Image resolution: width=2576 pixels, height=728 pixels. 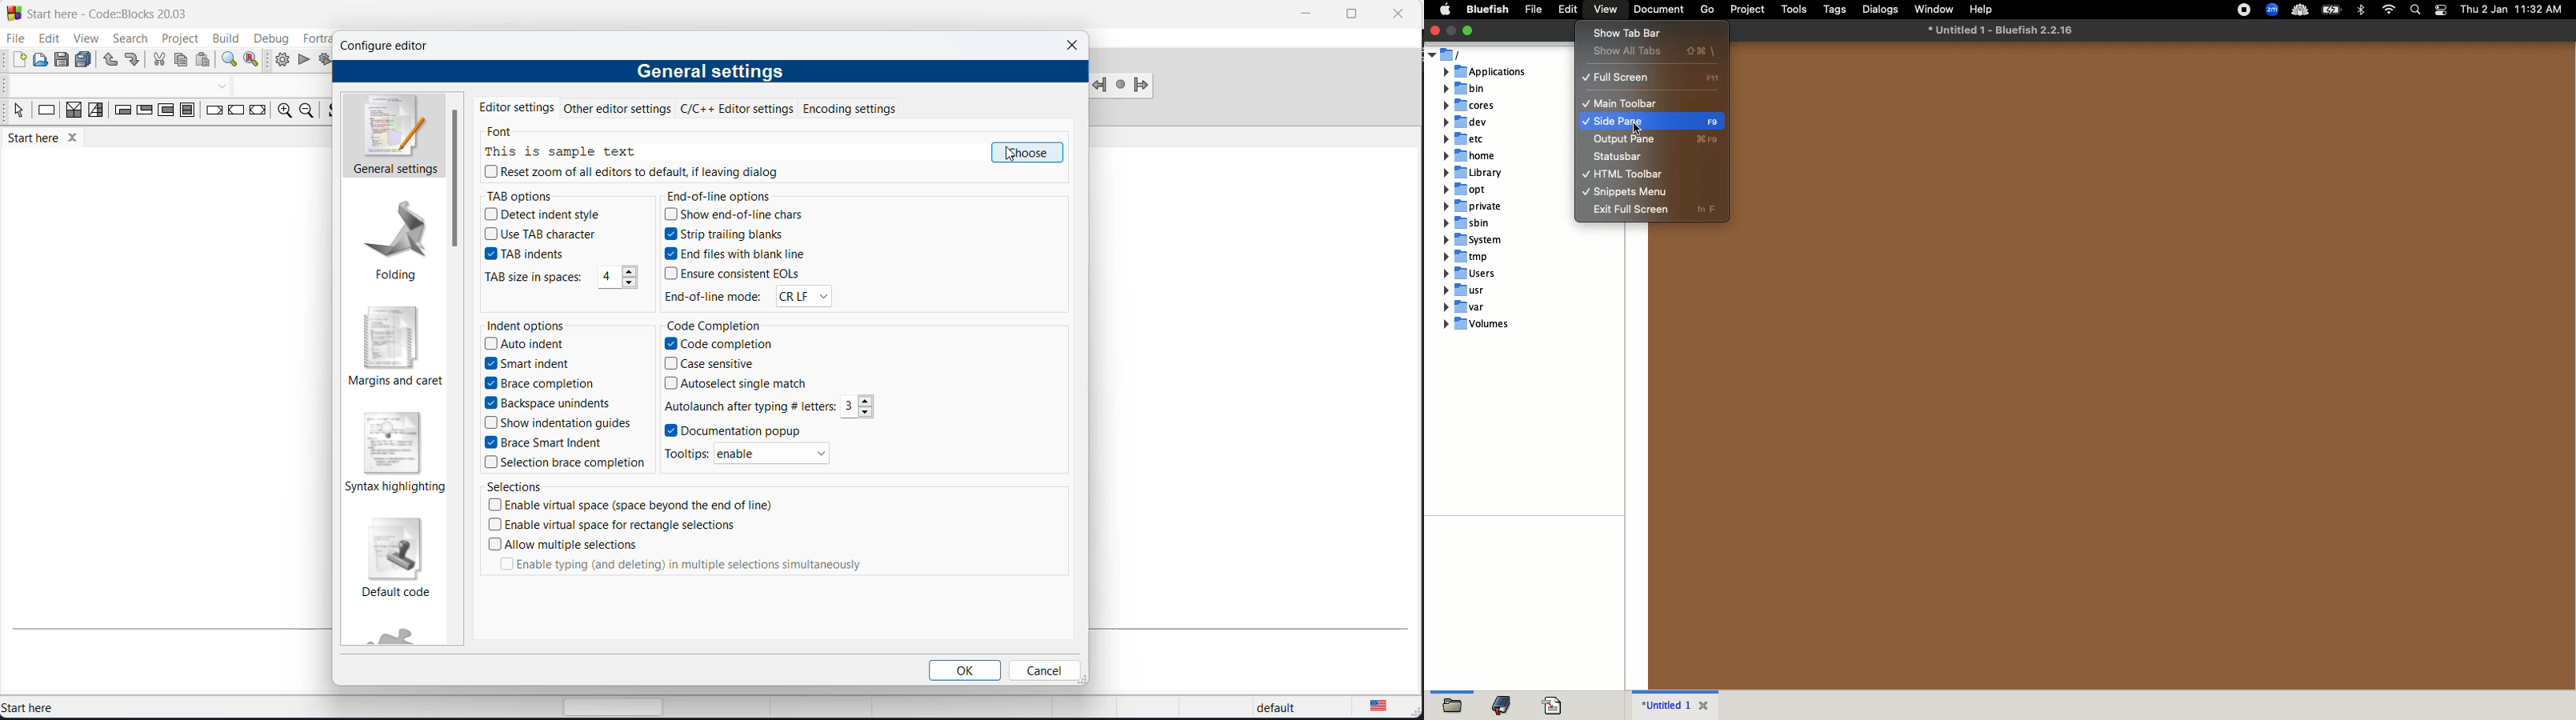 What do you see at coordinates (734, 429) in the screenshot?
I see `documentation popup` at bounding box center [734, 429].